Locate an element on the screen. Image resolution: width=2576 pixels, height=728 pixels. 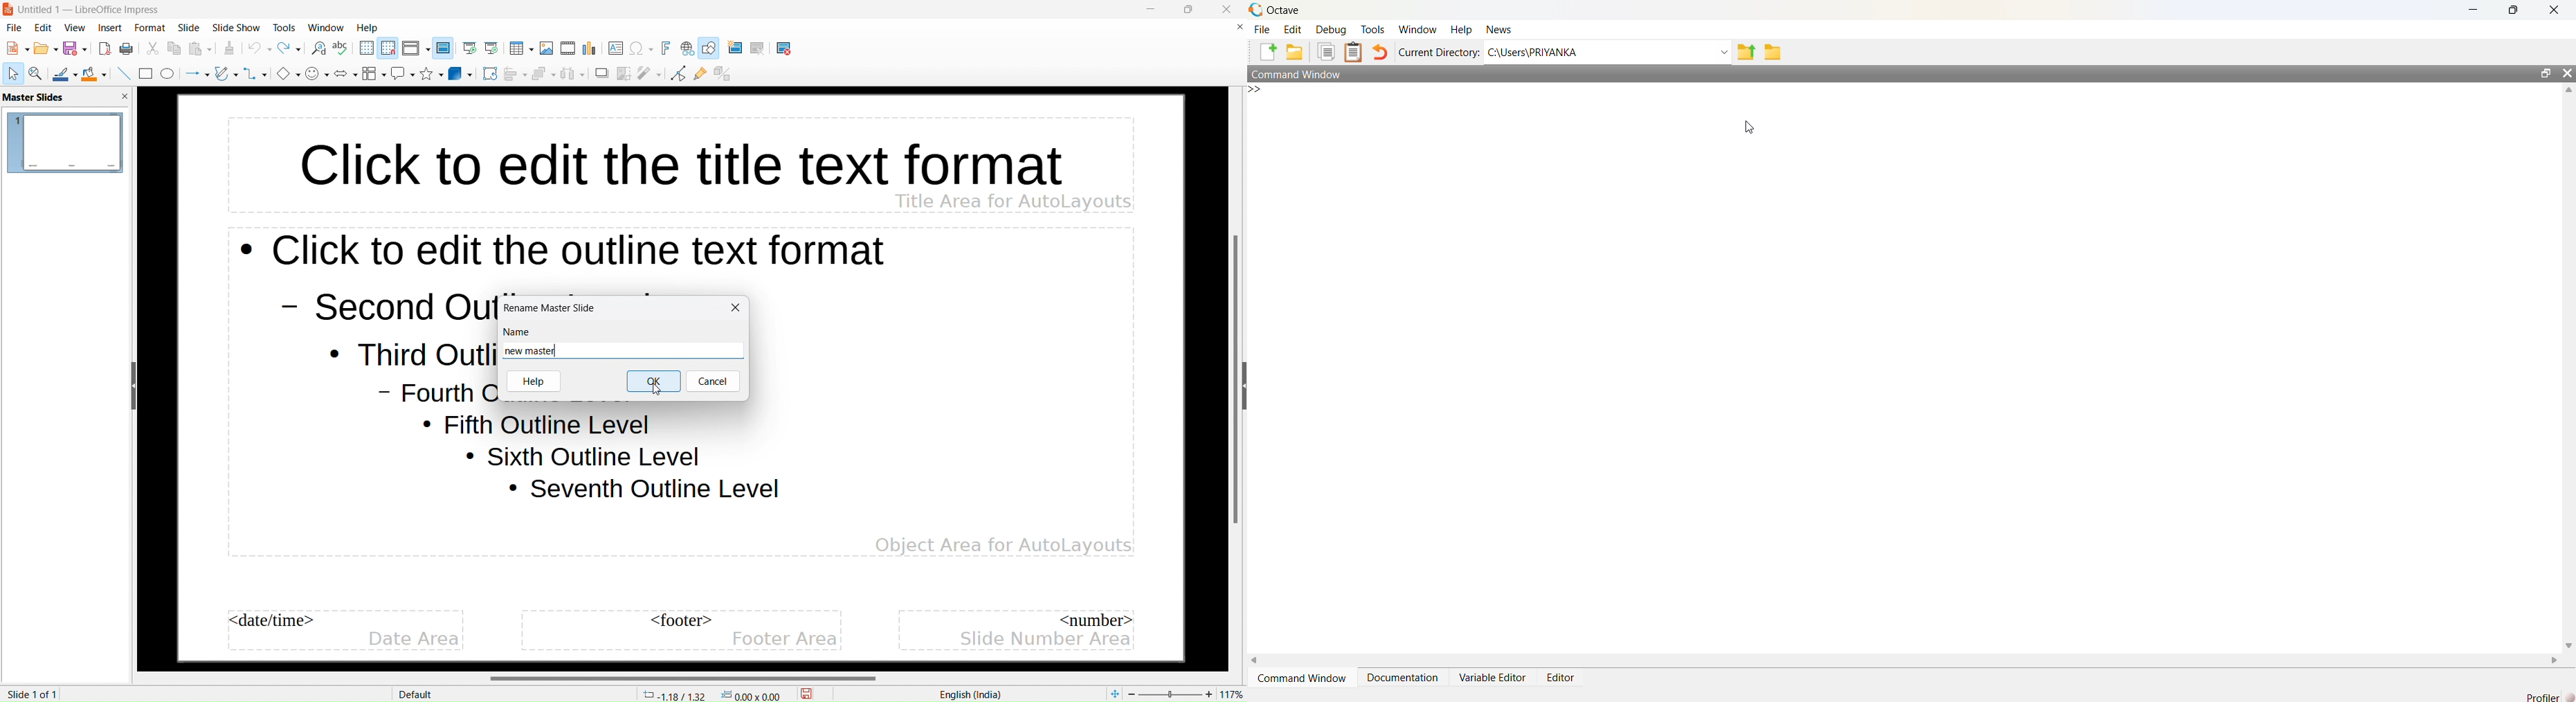
click to edit the outline text format is located at coordinates (569, 254).